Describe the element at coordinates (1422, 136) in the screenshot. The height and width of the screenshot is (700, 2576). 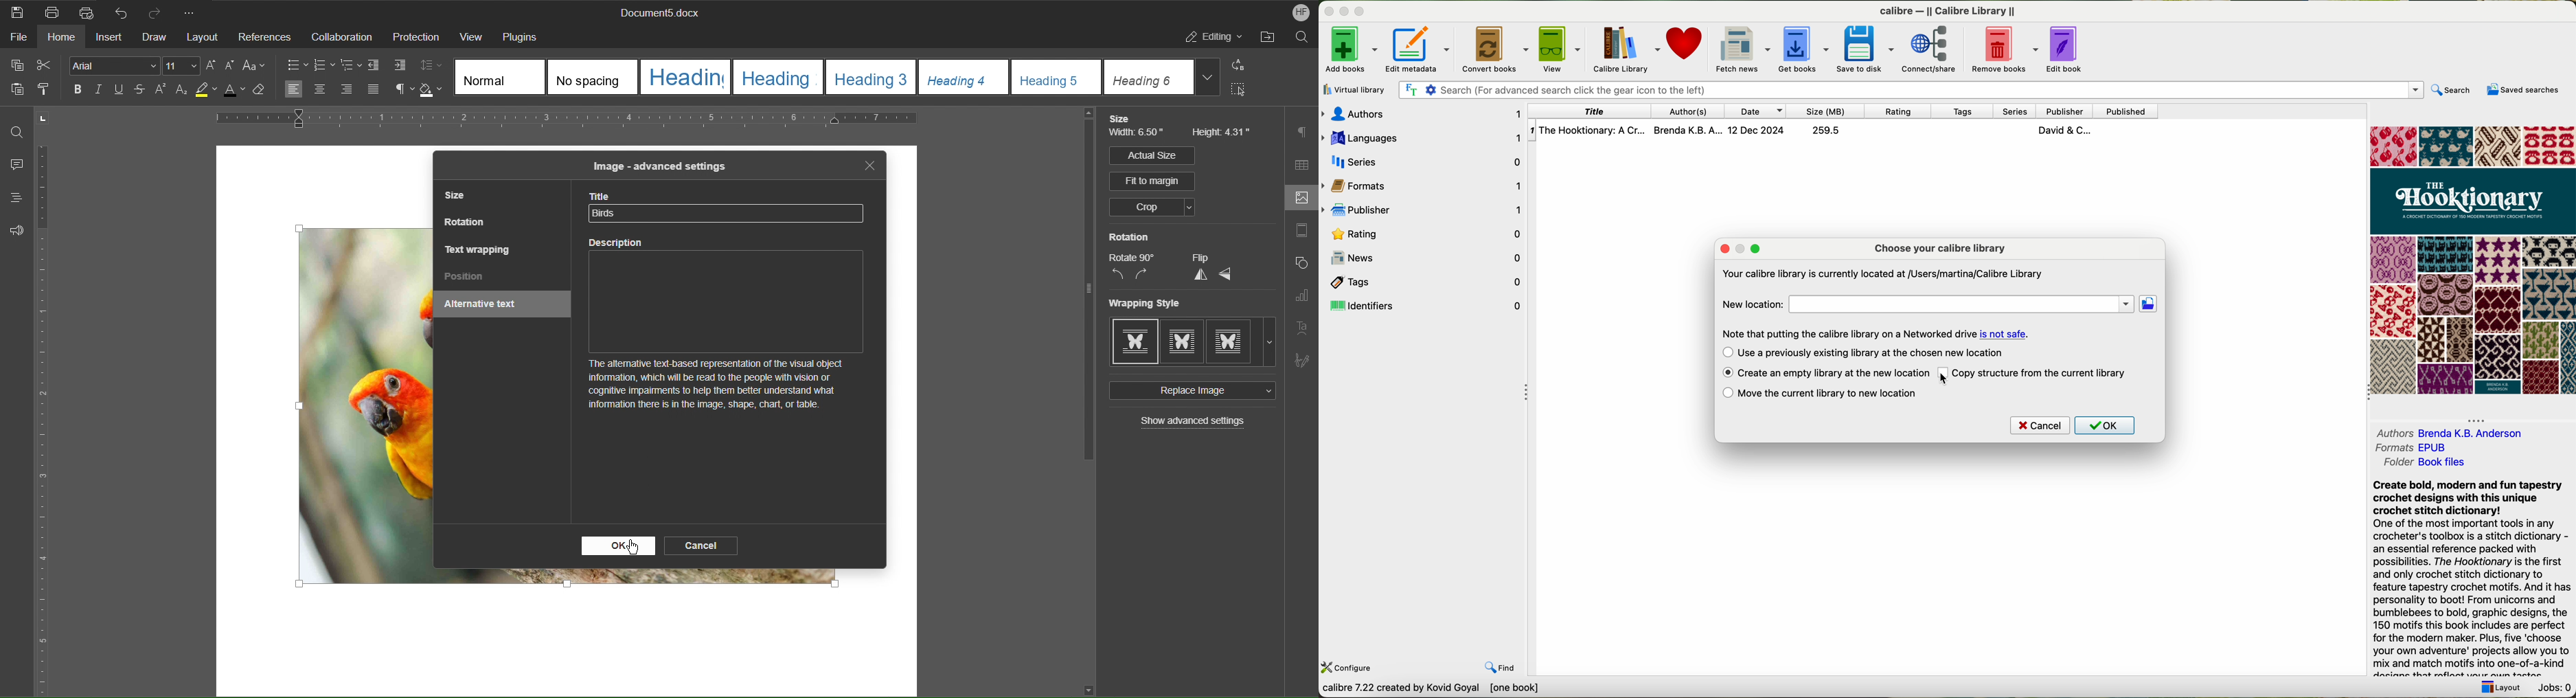
I see `languages` at that location.